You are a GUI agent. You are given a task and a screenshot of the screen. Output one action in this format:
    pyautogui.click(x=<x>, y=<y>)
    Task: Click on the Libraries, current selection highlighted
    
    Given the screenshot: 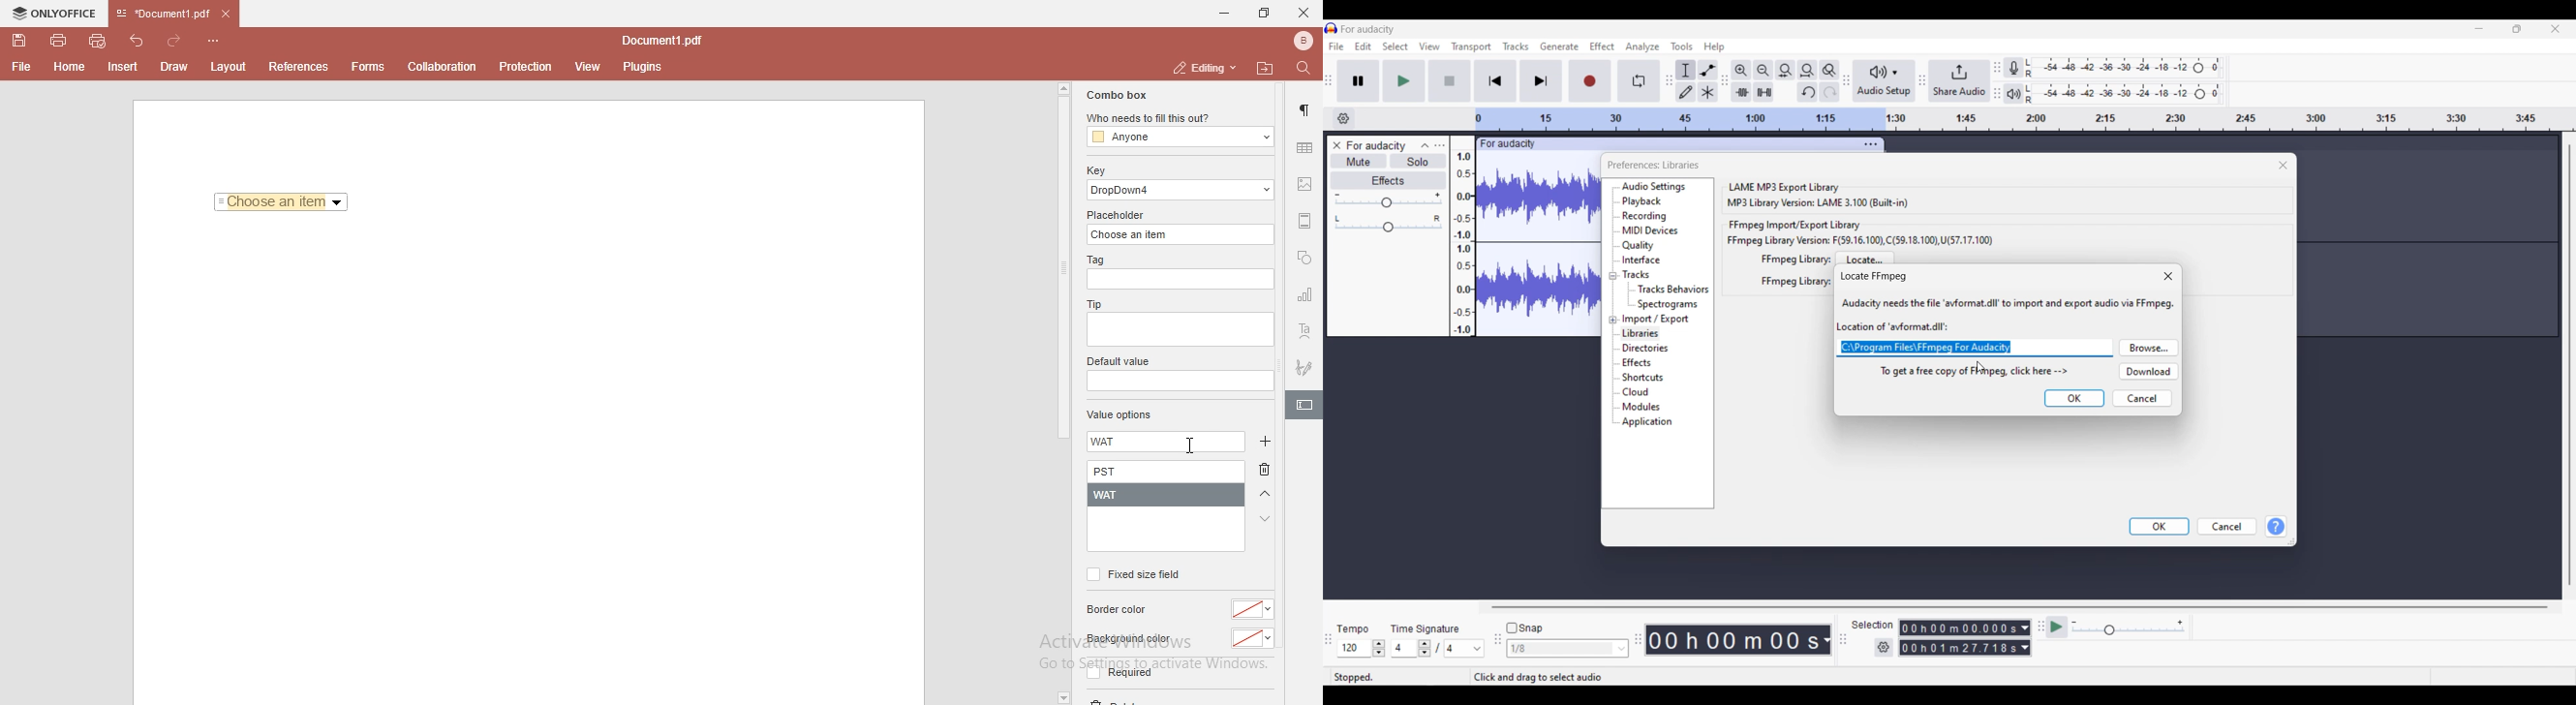 What is the action you would take?
    pyautogui.click(x=1641, y=334)
    